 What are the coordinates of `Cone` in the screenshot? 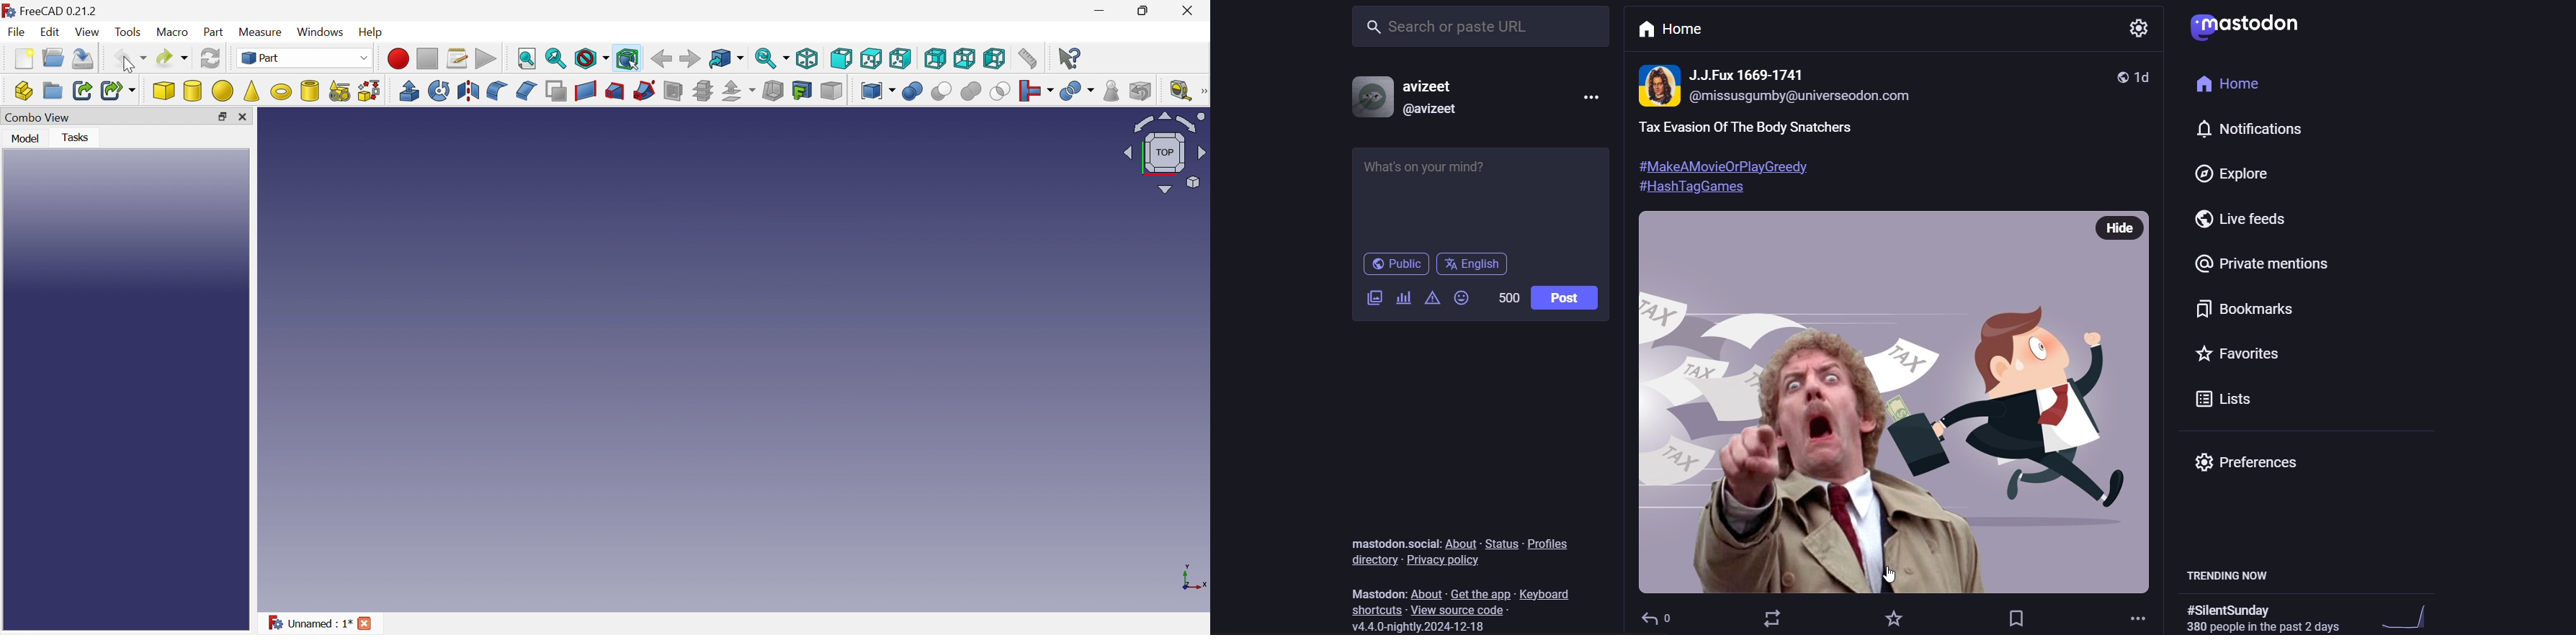 It's located at (252, 92).